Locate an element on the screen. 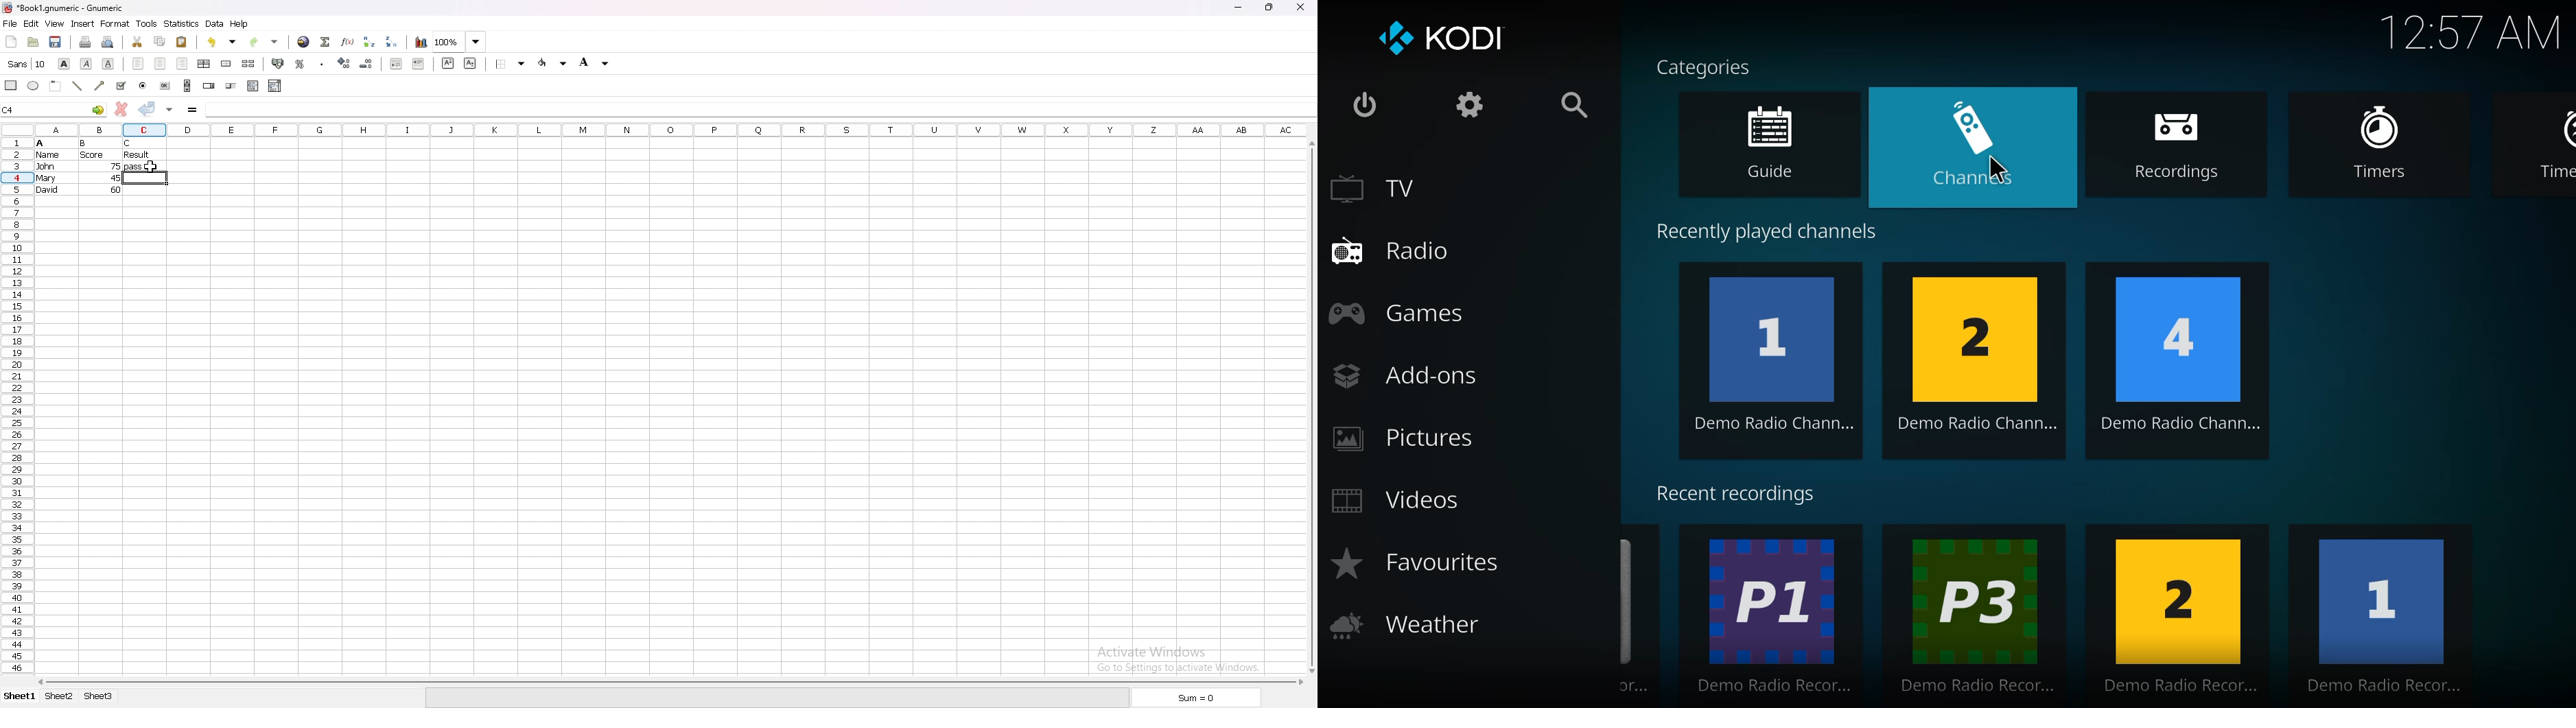 The height and width of the screenshot is (728, 2576). videos is located at coordinates (1397, 502).